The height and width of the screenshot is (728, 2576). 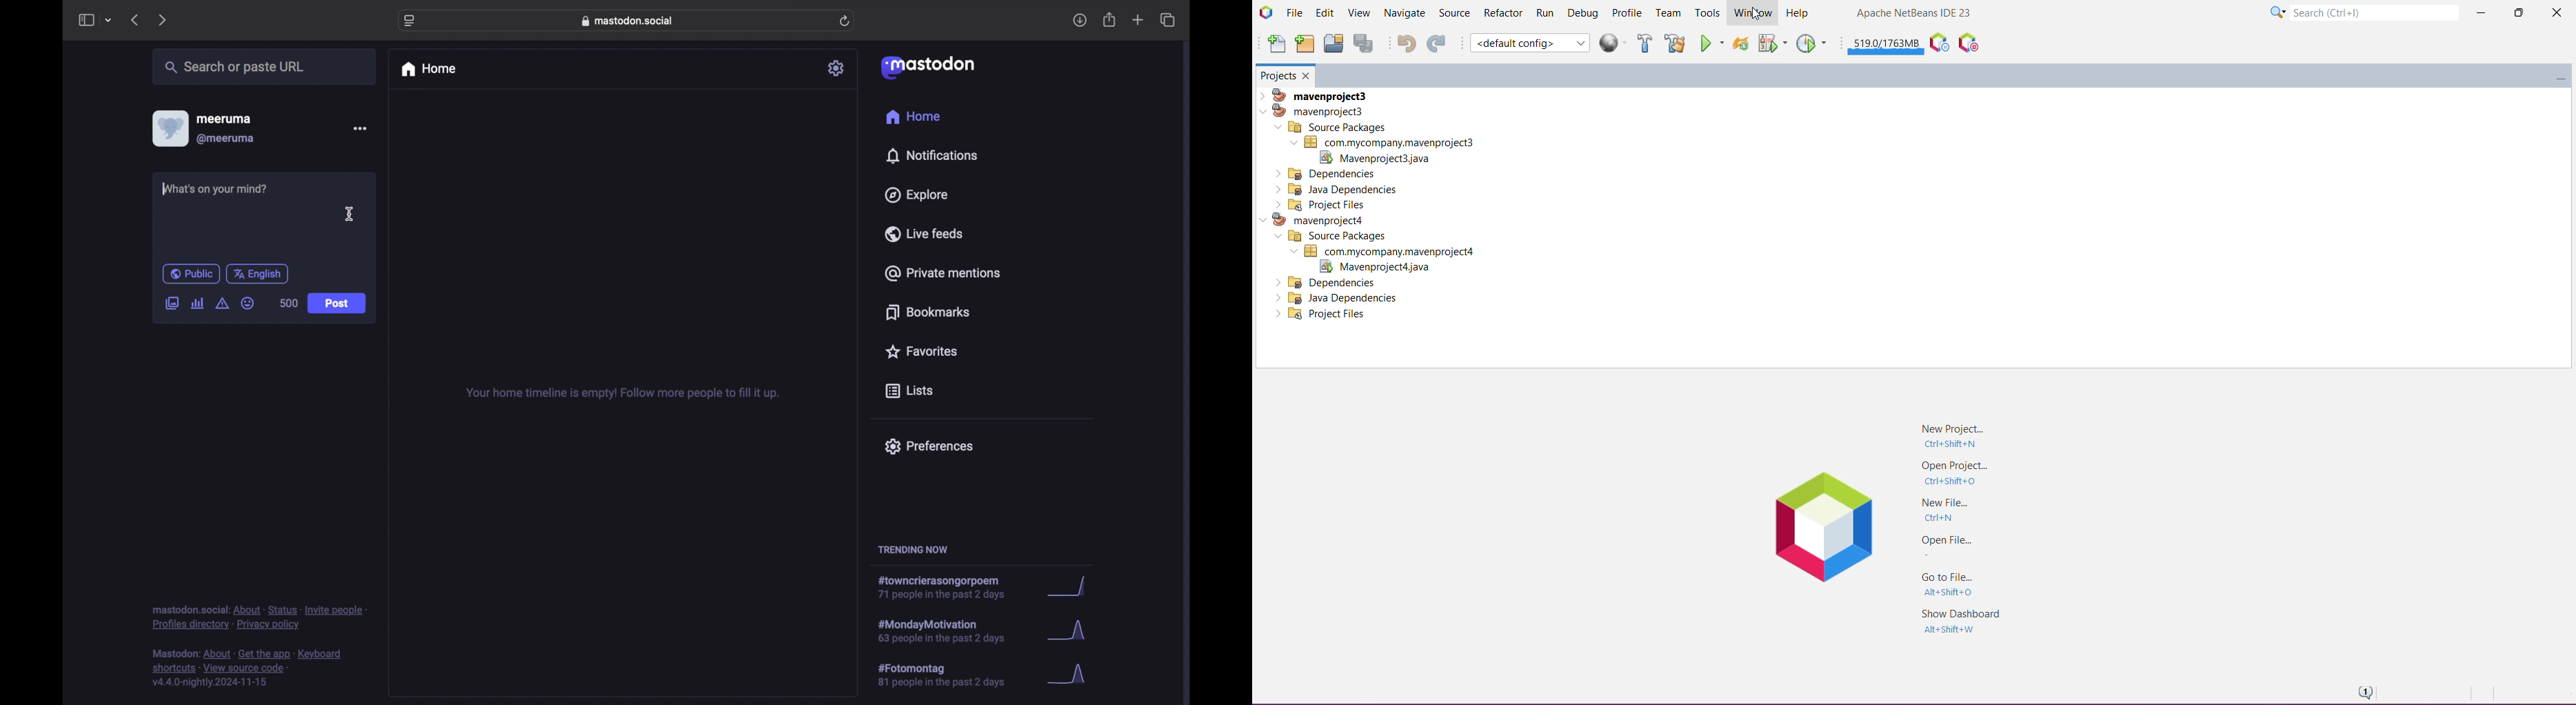 I want to click on what's on your mind?, so click(x=216, y=188).